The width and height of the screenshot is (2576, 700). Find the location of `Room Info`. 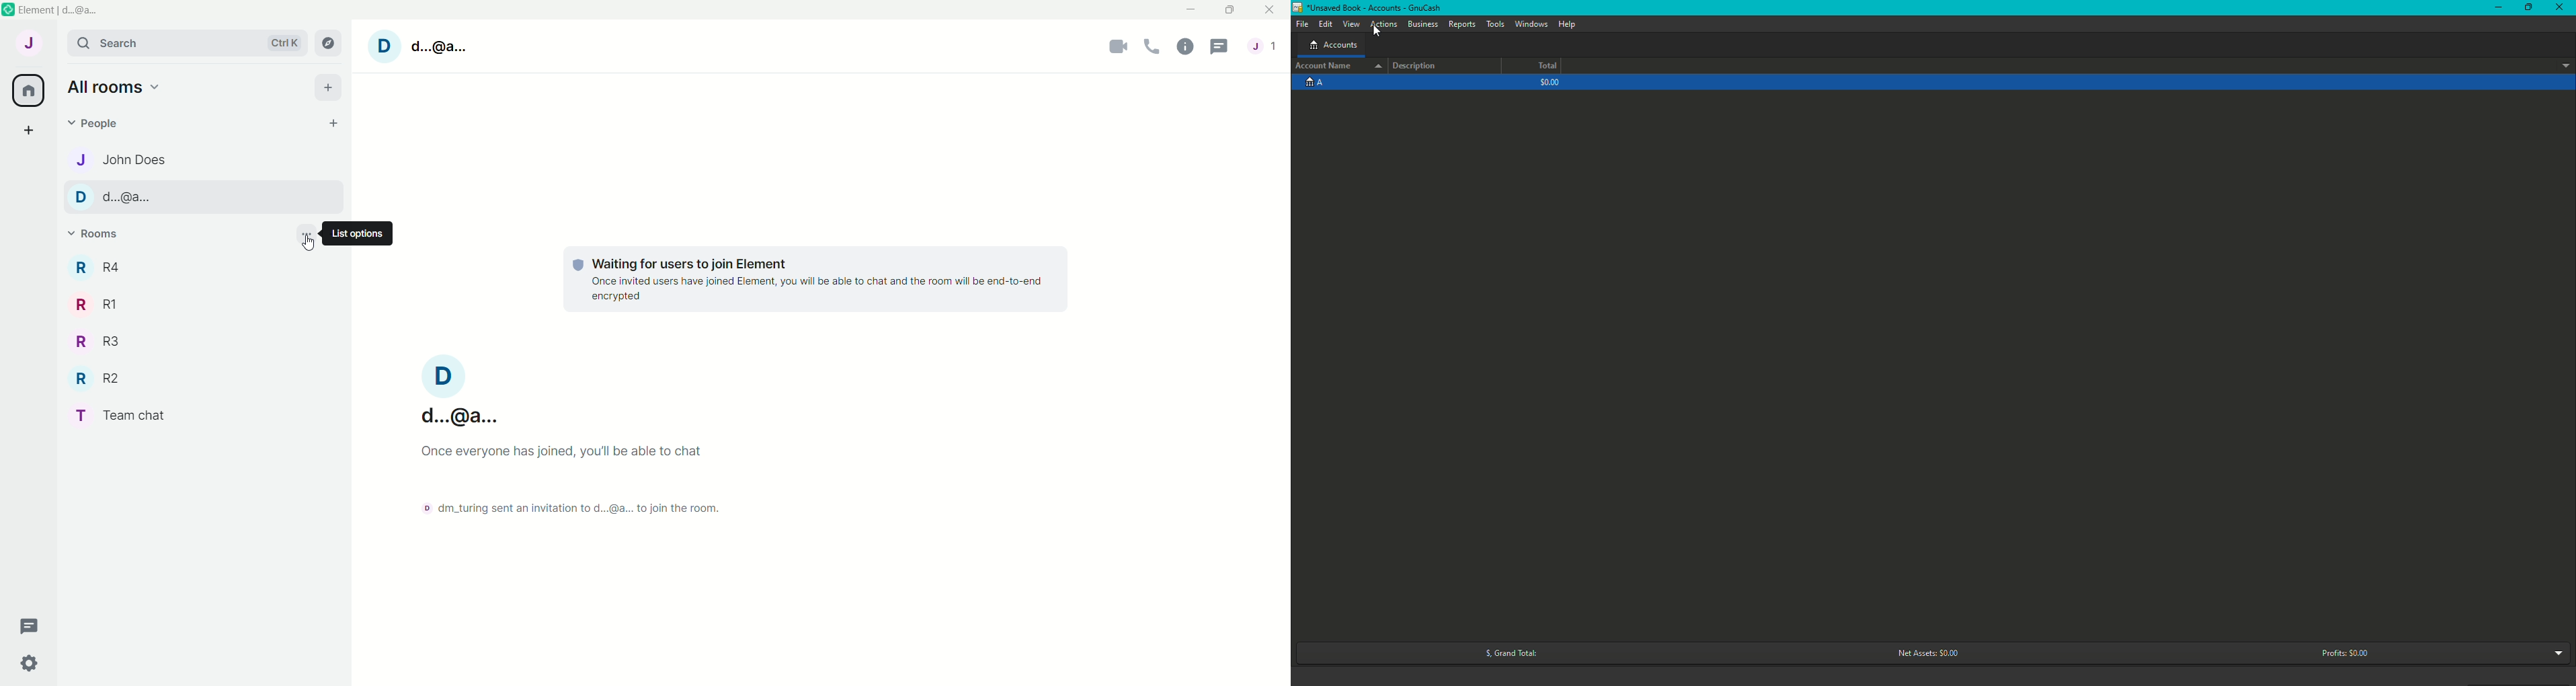

Room Info is located at coordinates (1187, 45).